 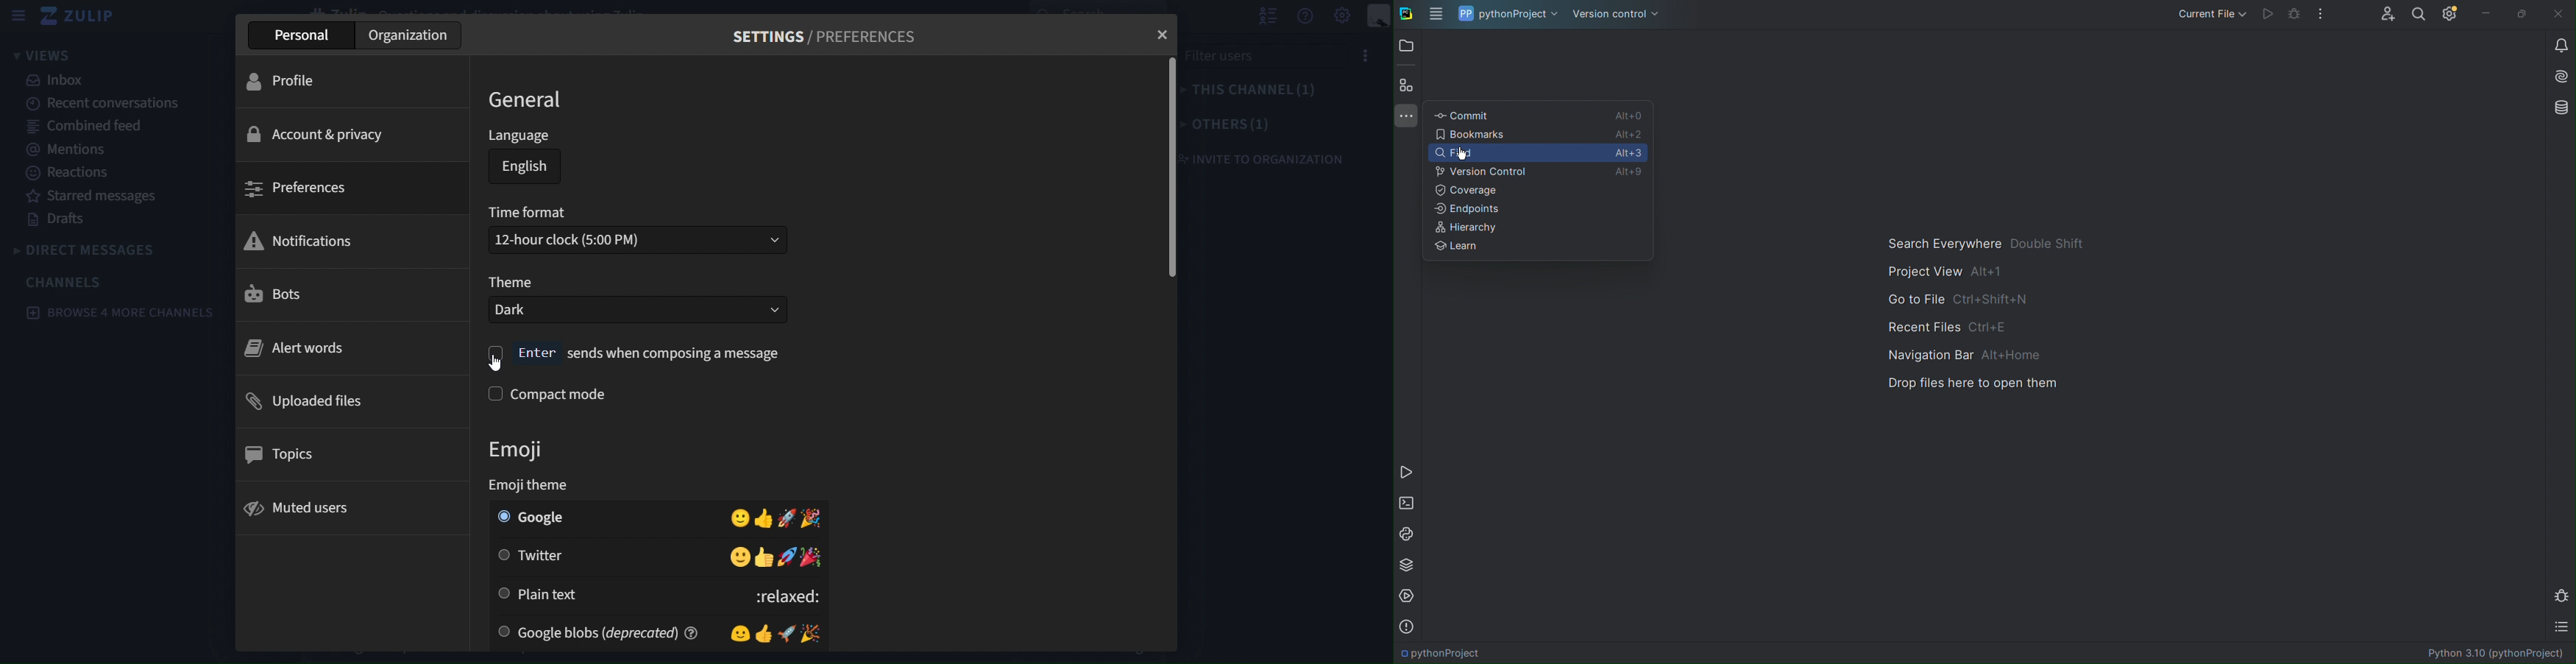 I want to click on Coverage, so click(x=1463, y=190).